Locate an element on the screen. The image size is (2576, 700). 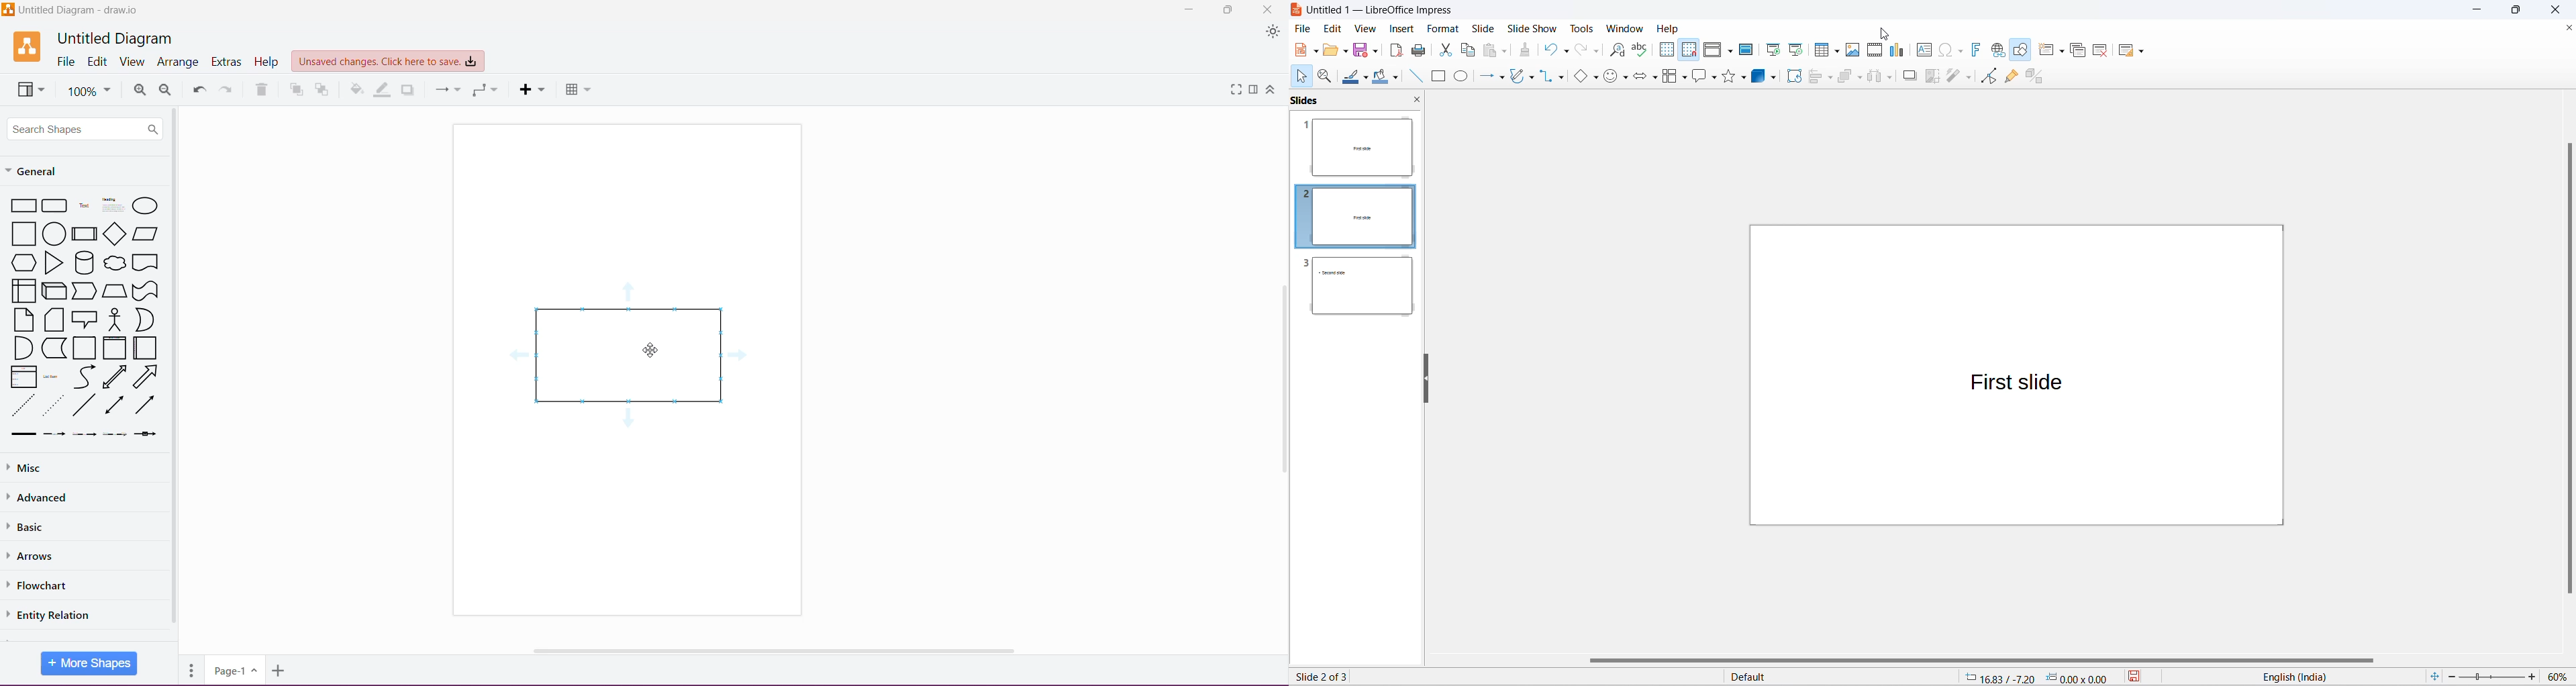
open is located at coordinates (1330, 50).